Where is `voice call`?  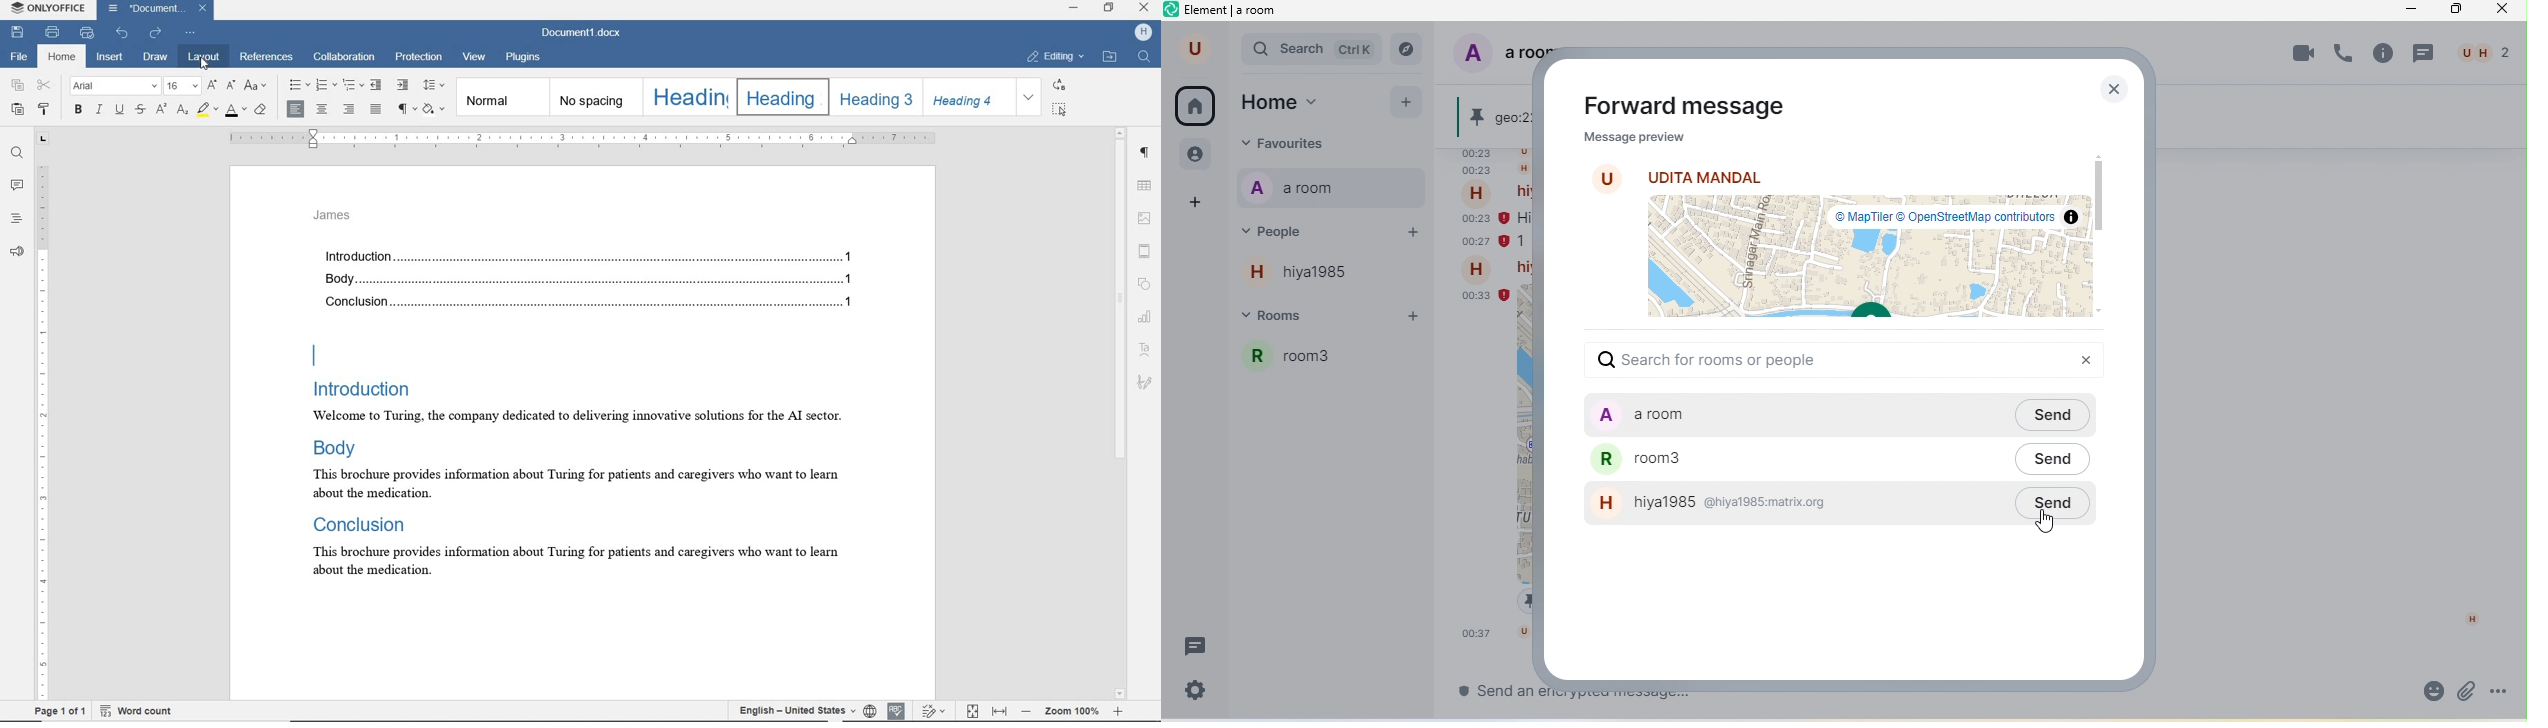 voice call is located at coordinates (2346, 56).